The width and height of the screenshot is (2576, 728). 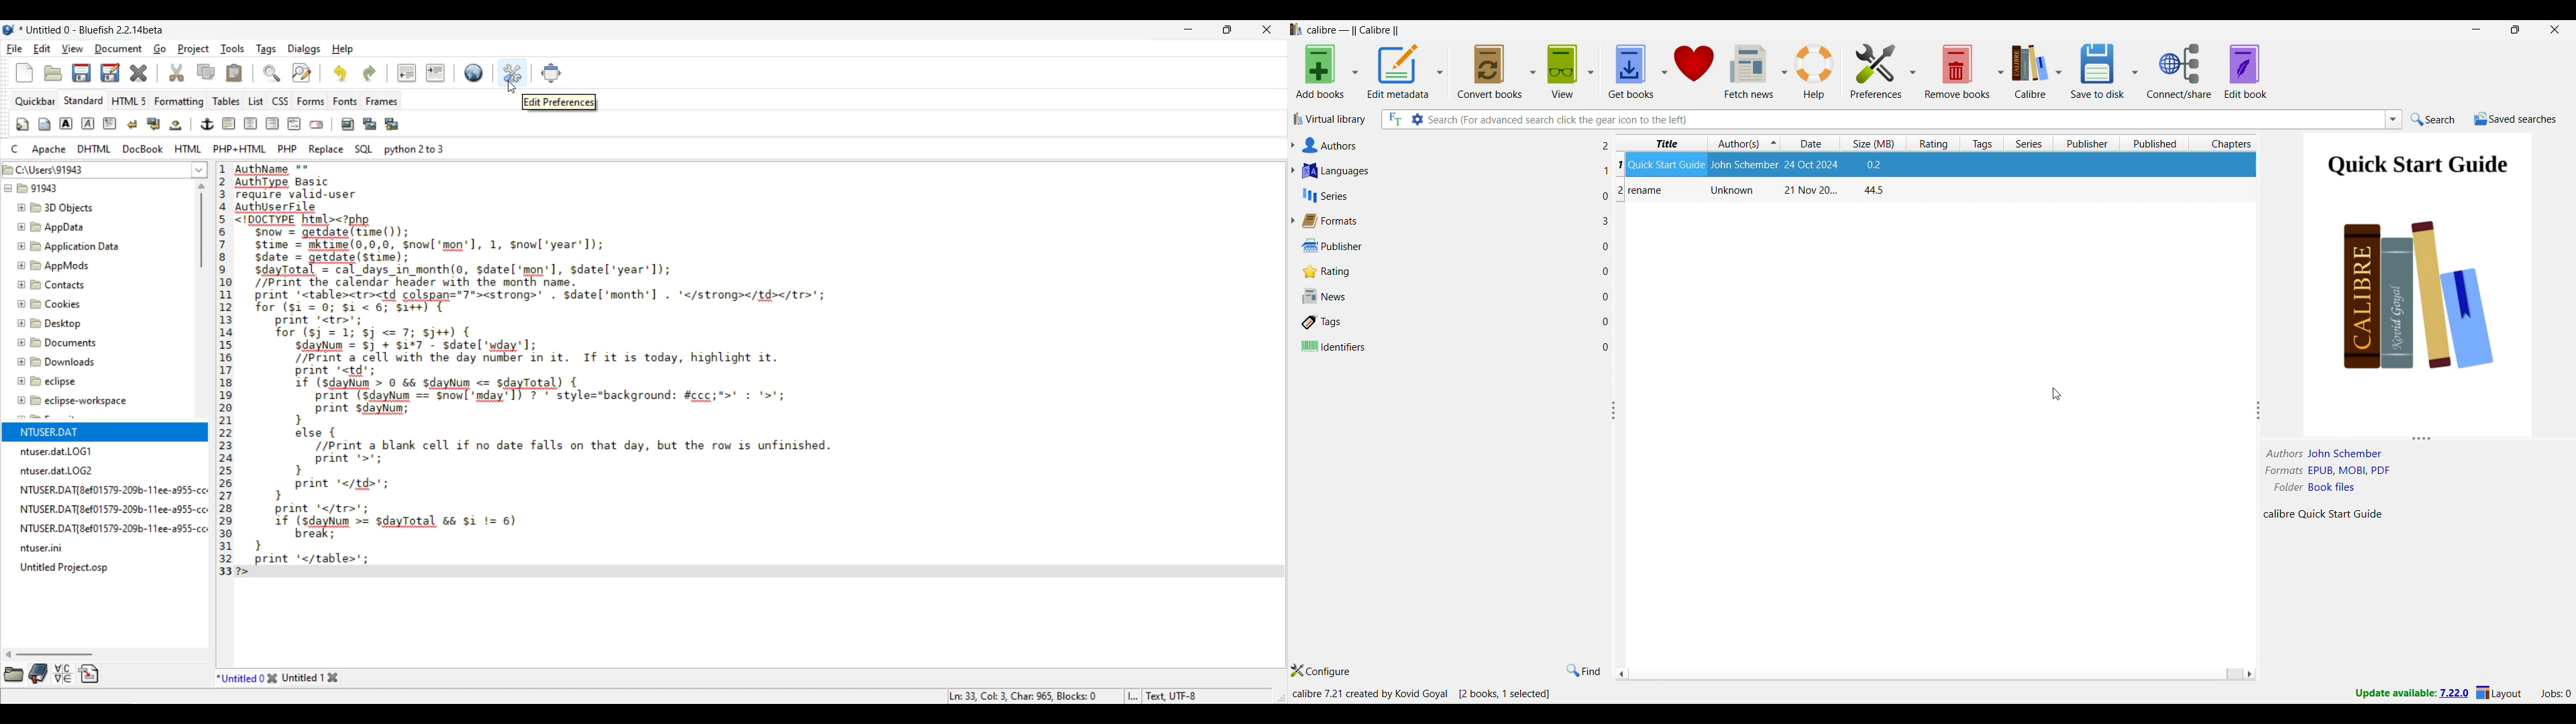 What do you see at coordinates (1444, 246) in the screenshot?
I see `Publisher` at bounding box center [1444, 246].